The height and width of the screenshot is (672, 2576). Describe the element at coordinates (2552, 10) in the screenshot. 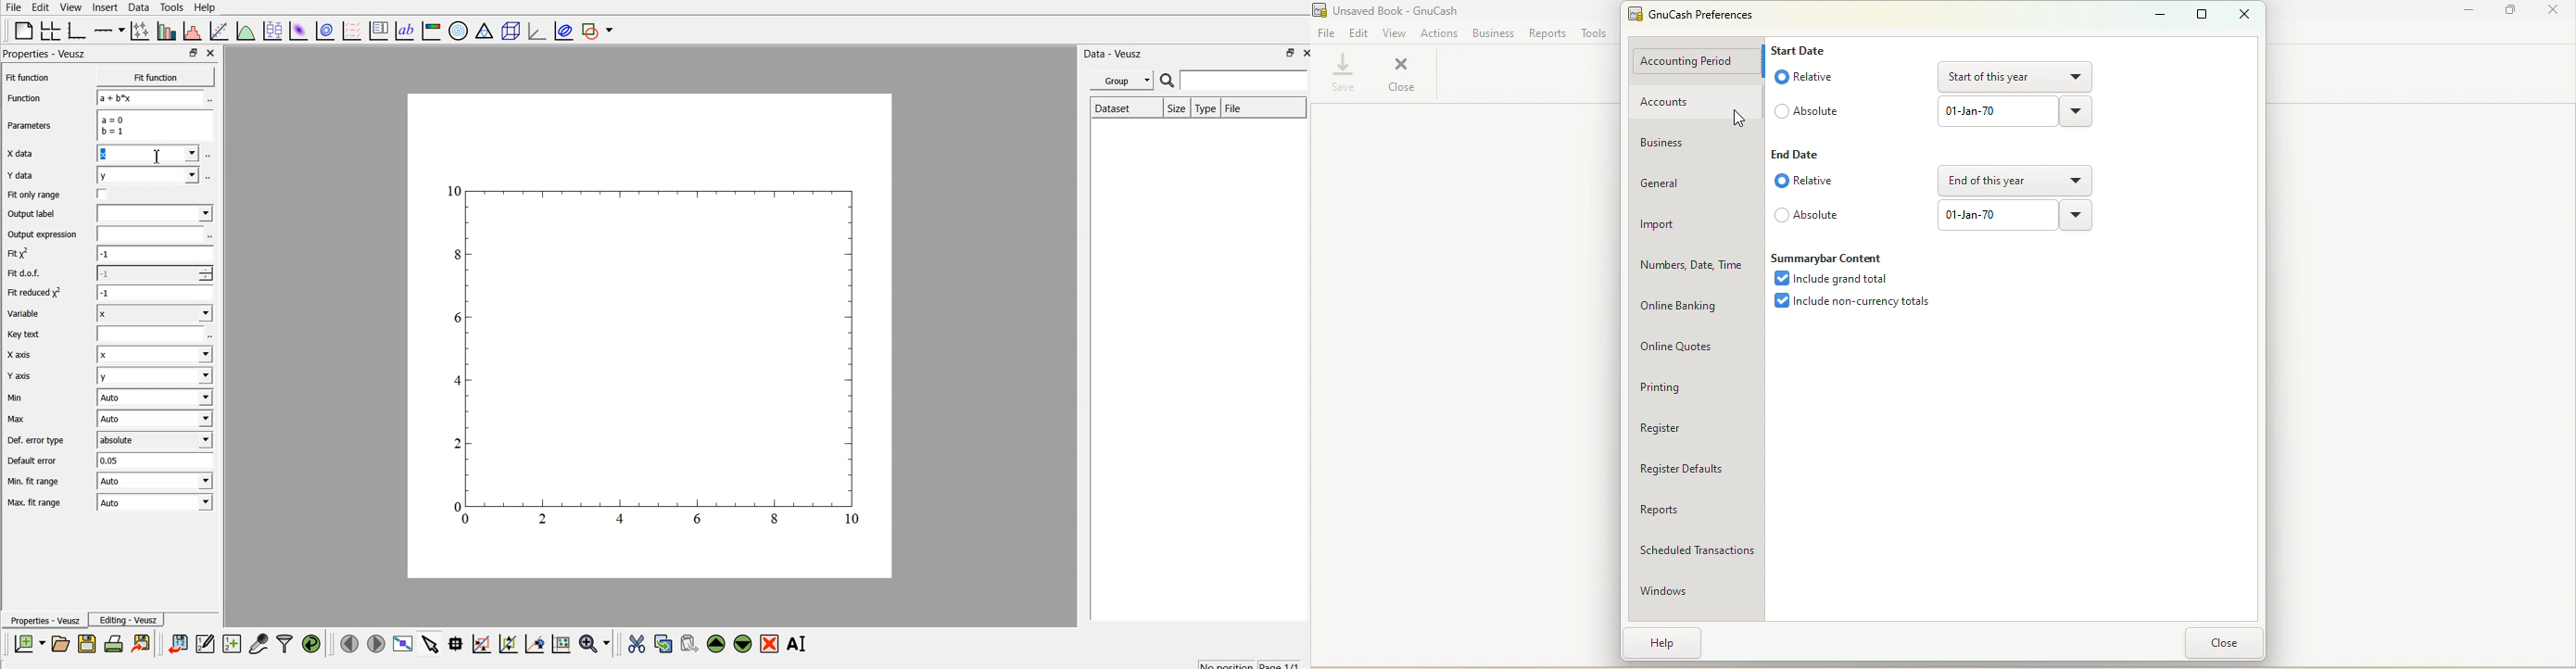

I see `close` at that location.